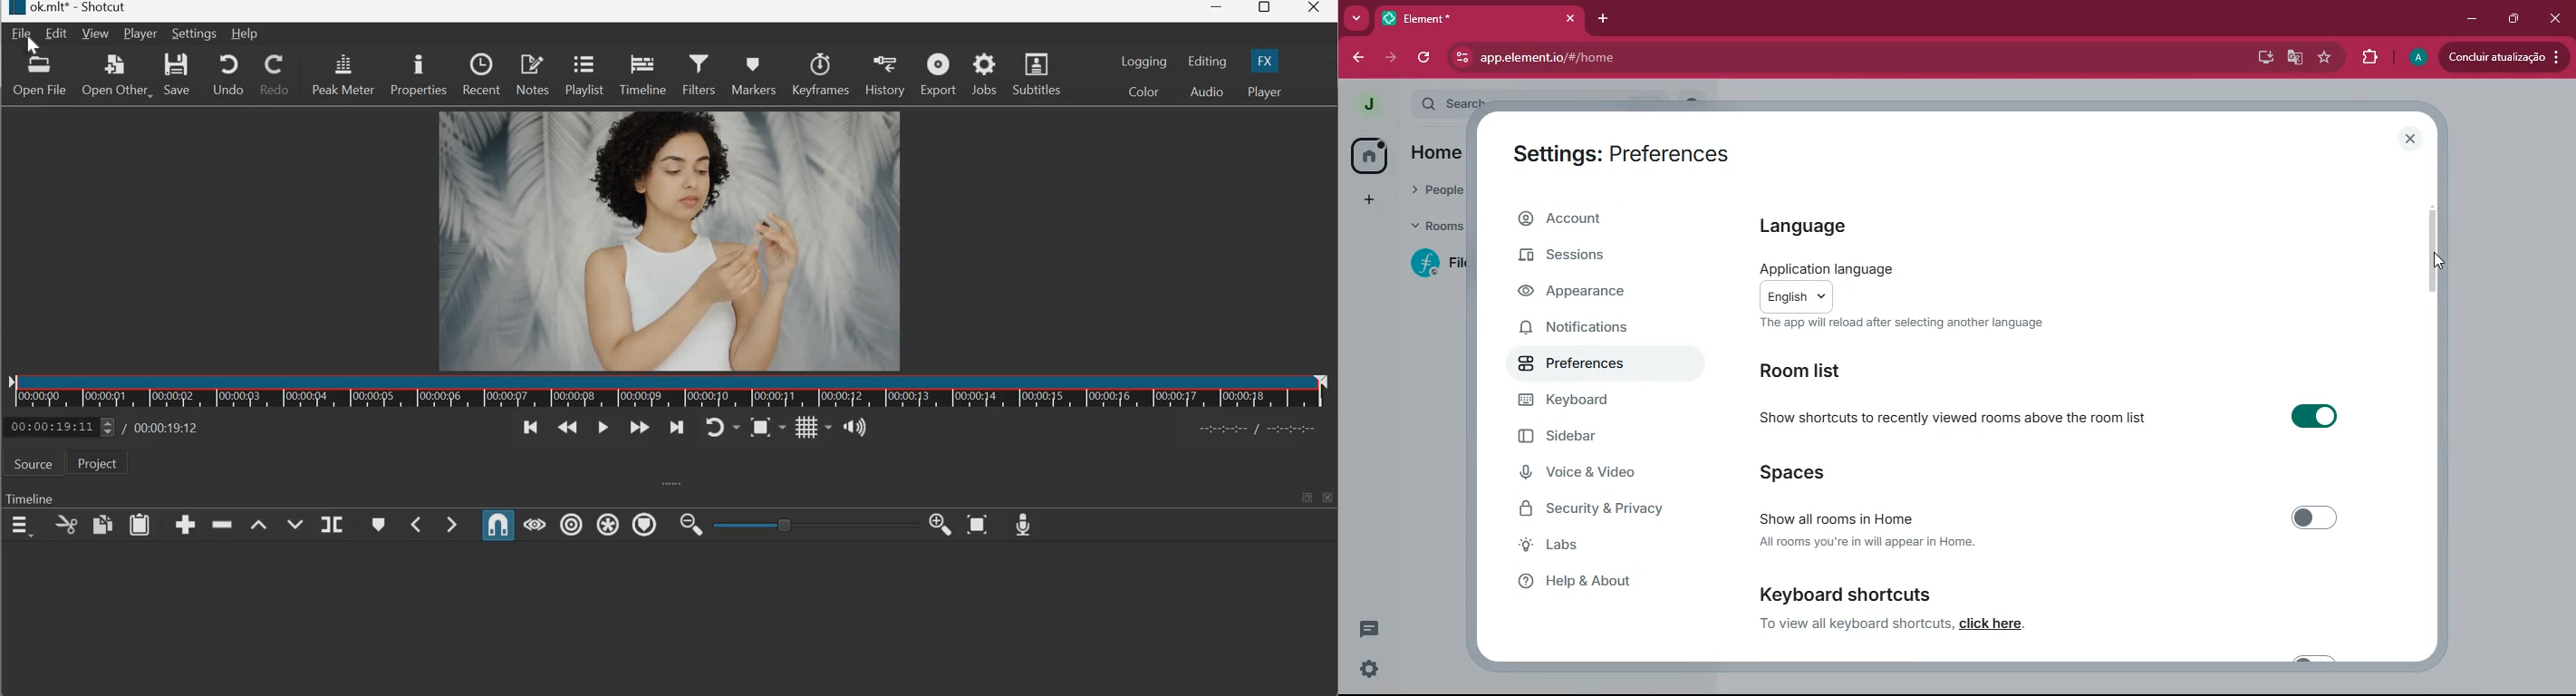  Describe the element at coordinates (58, 33) in the screenshot. I see `Edit` at that location.